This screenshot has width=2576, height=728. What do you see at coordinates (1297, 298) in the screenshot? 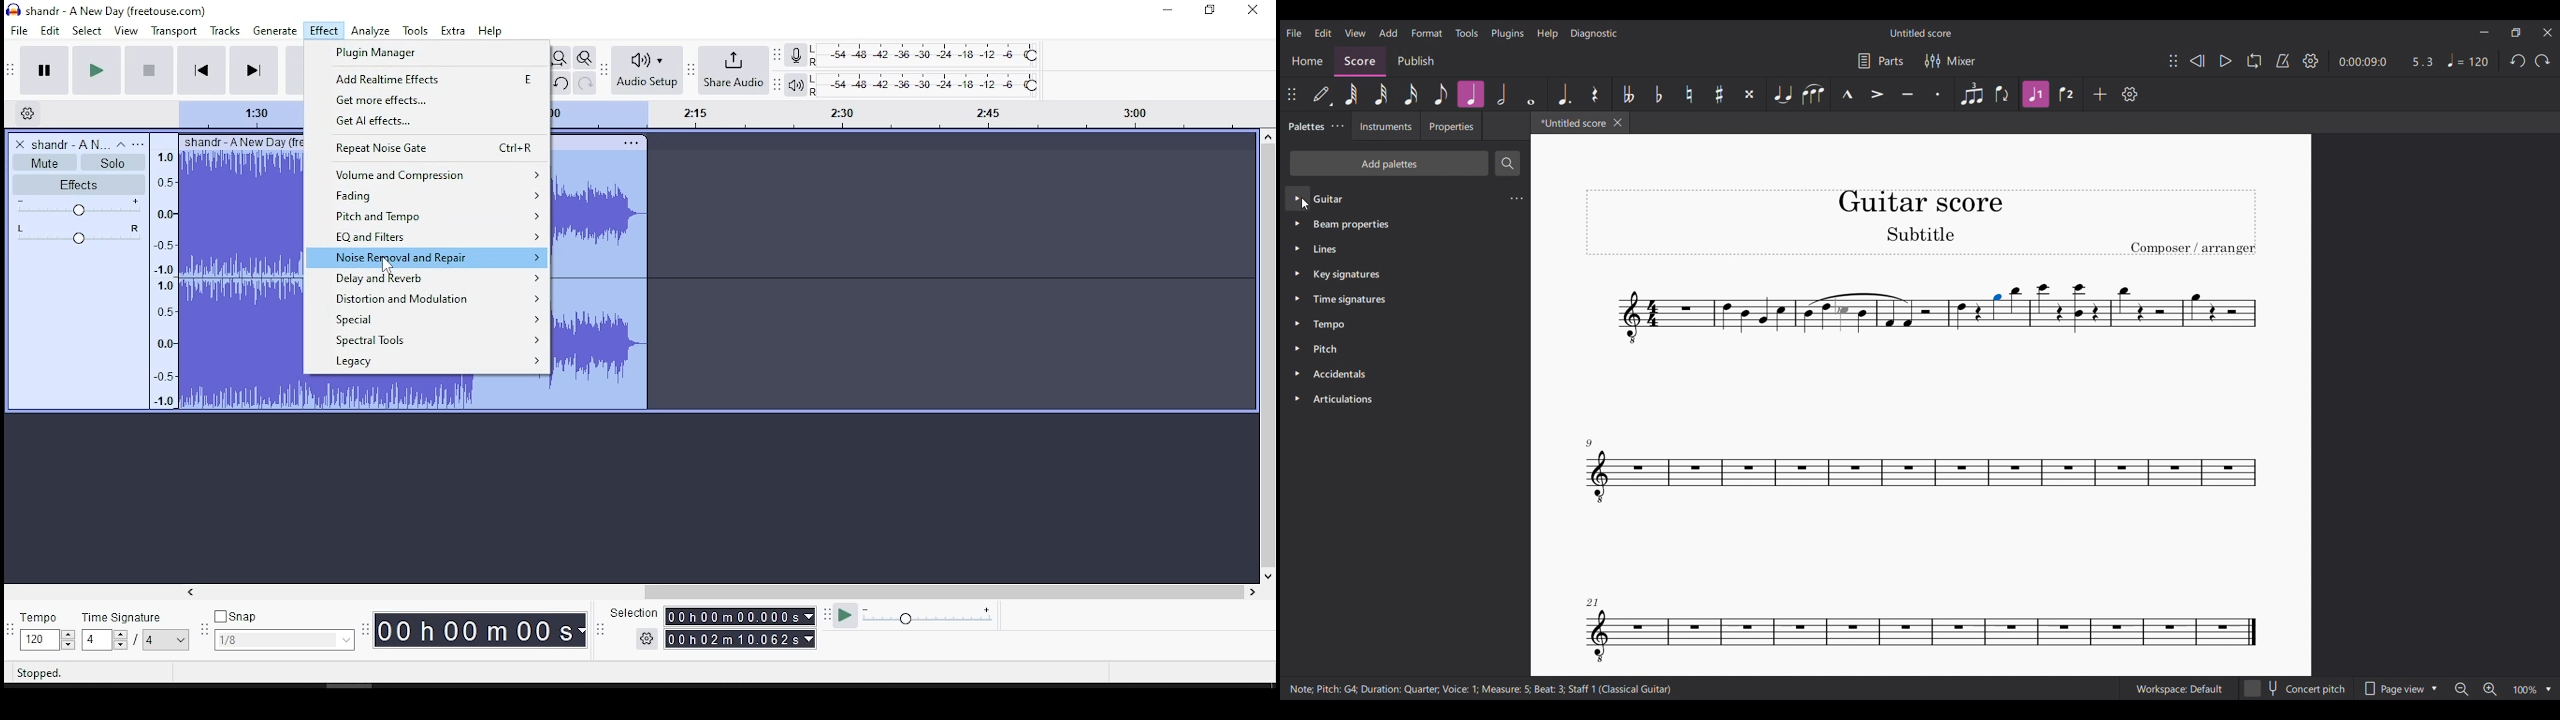
I see `Click to expand time signatures palette` at bounding box center [1297, 298].